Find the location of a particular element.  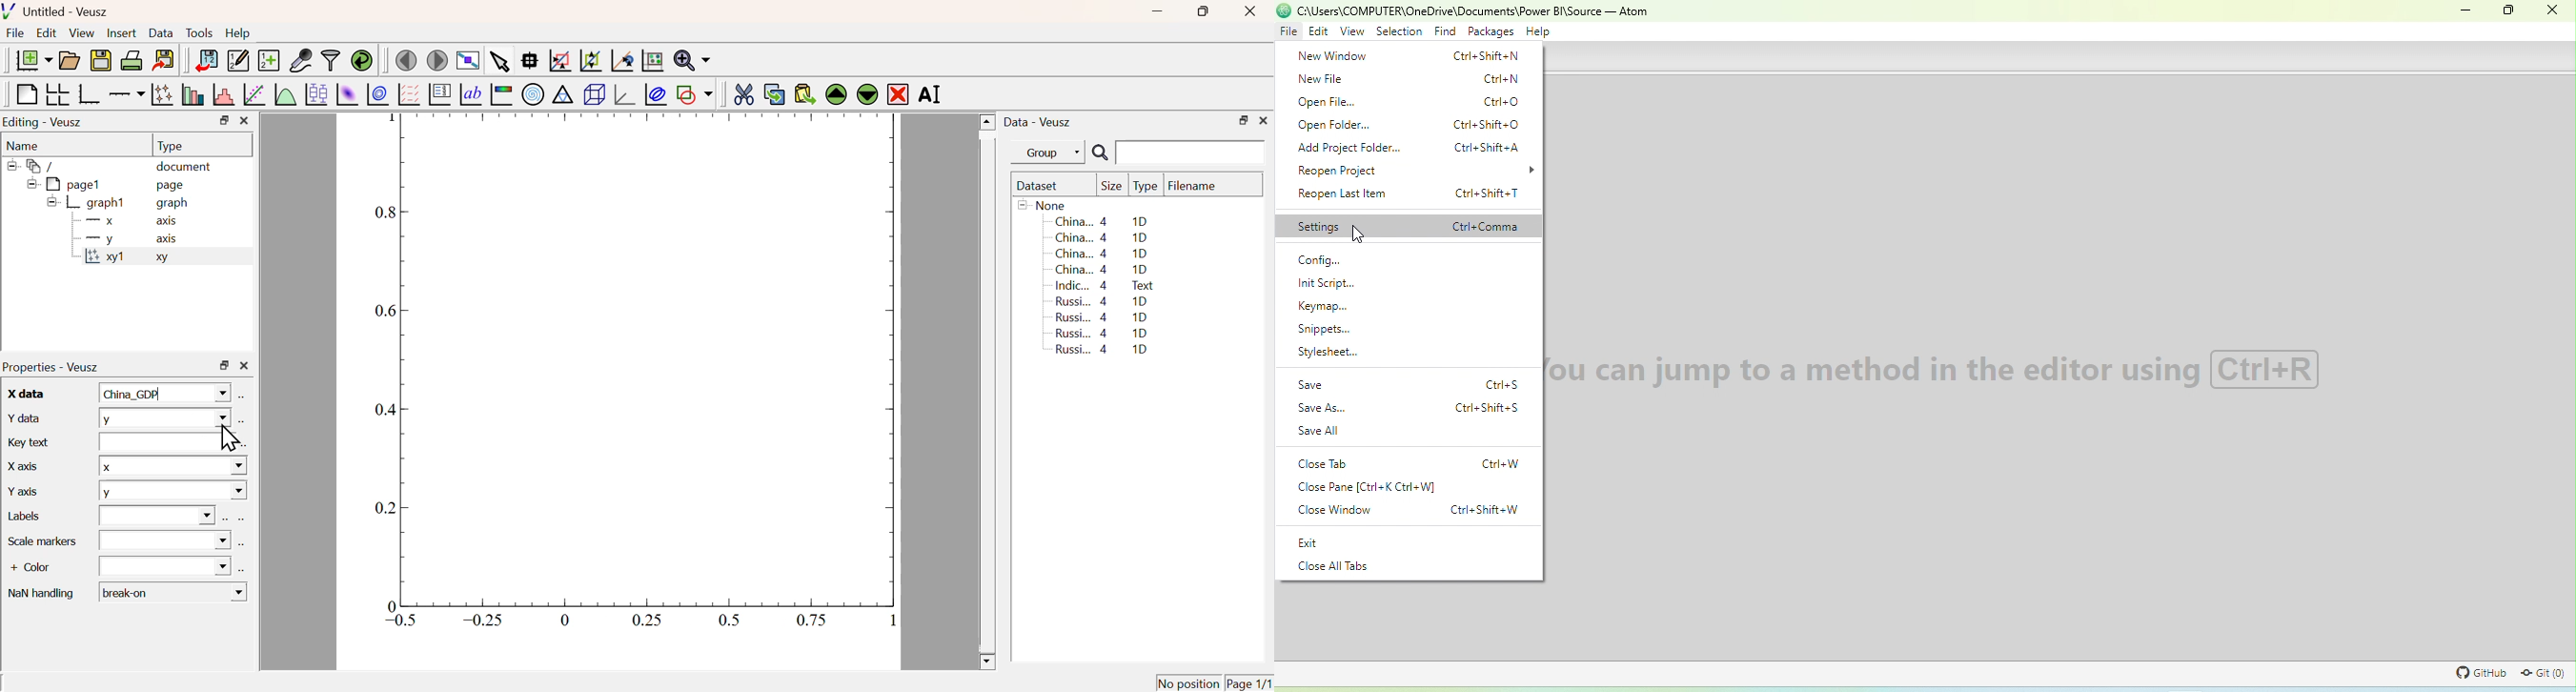

edit menu is located at coordinates (1318, 31).